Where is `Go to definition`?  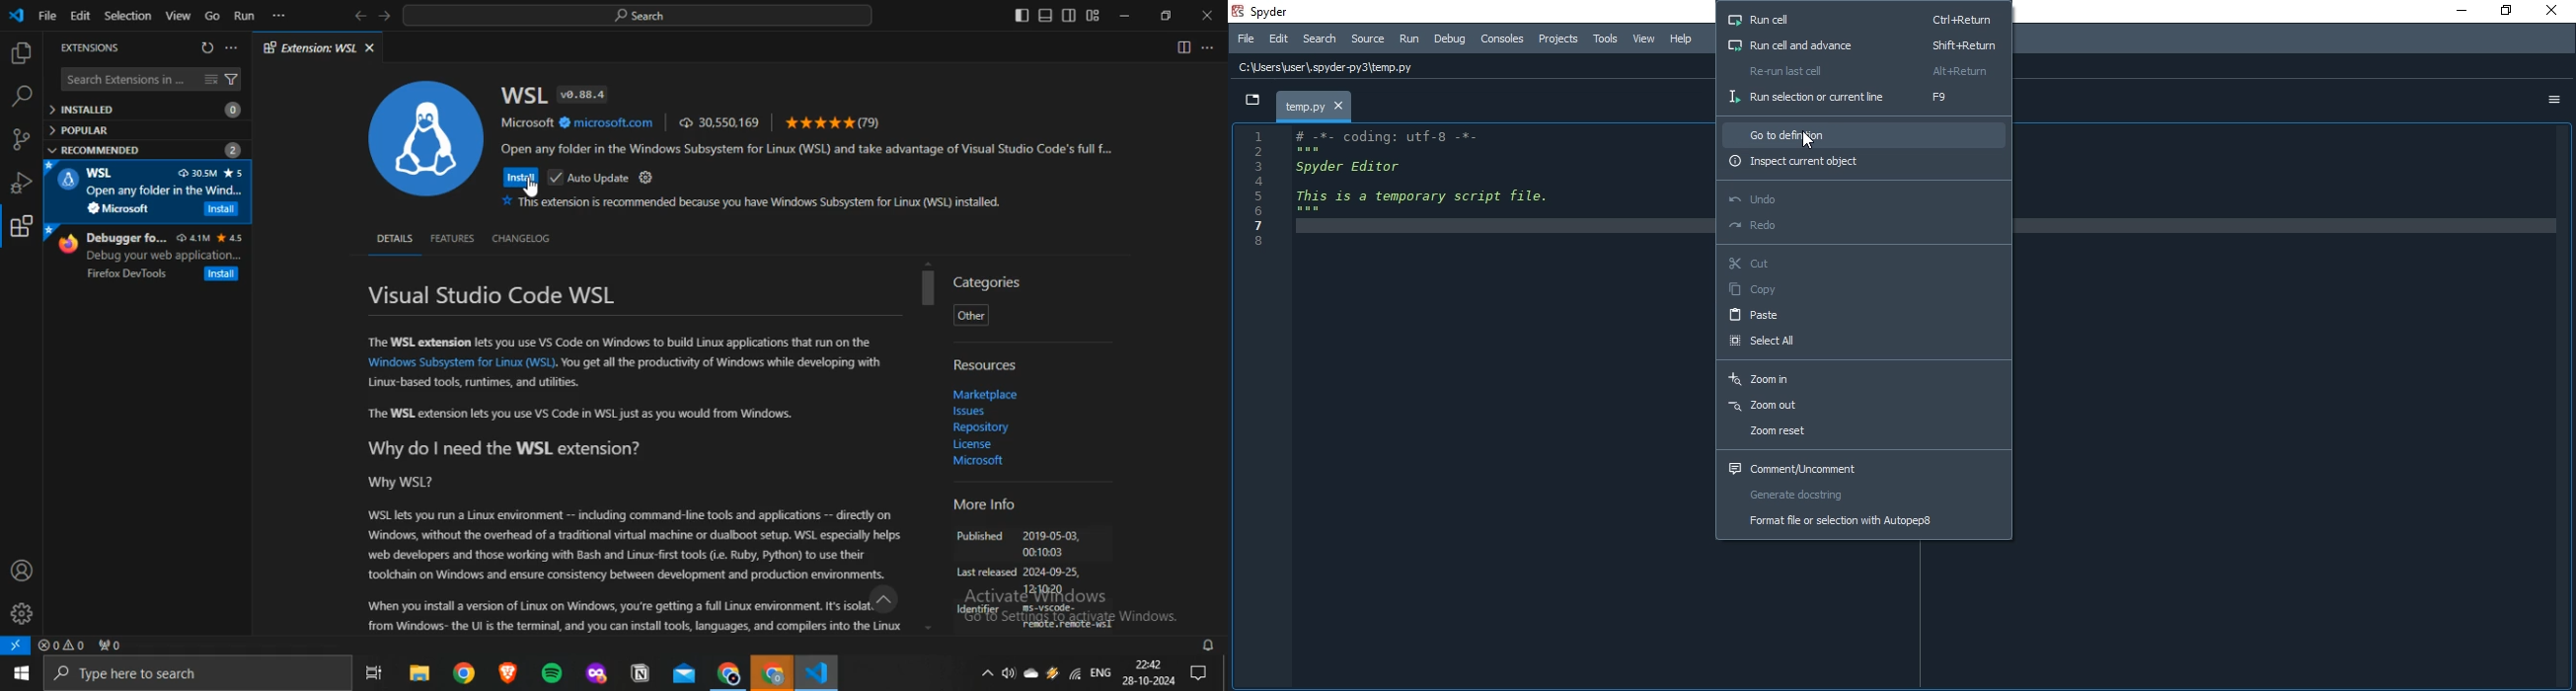
Go to definition is located at coordinates (1864, 132).